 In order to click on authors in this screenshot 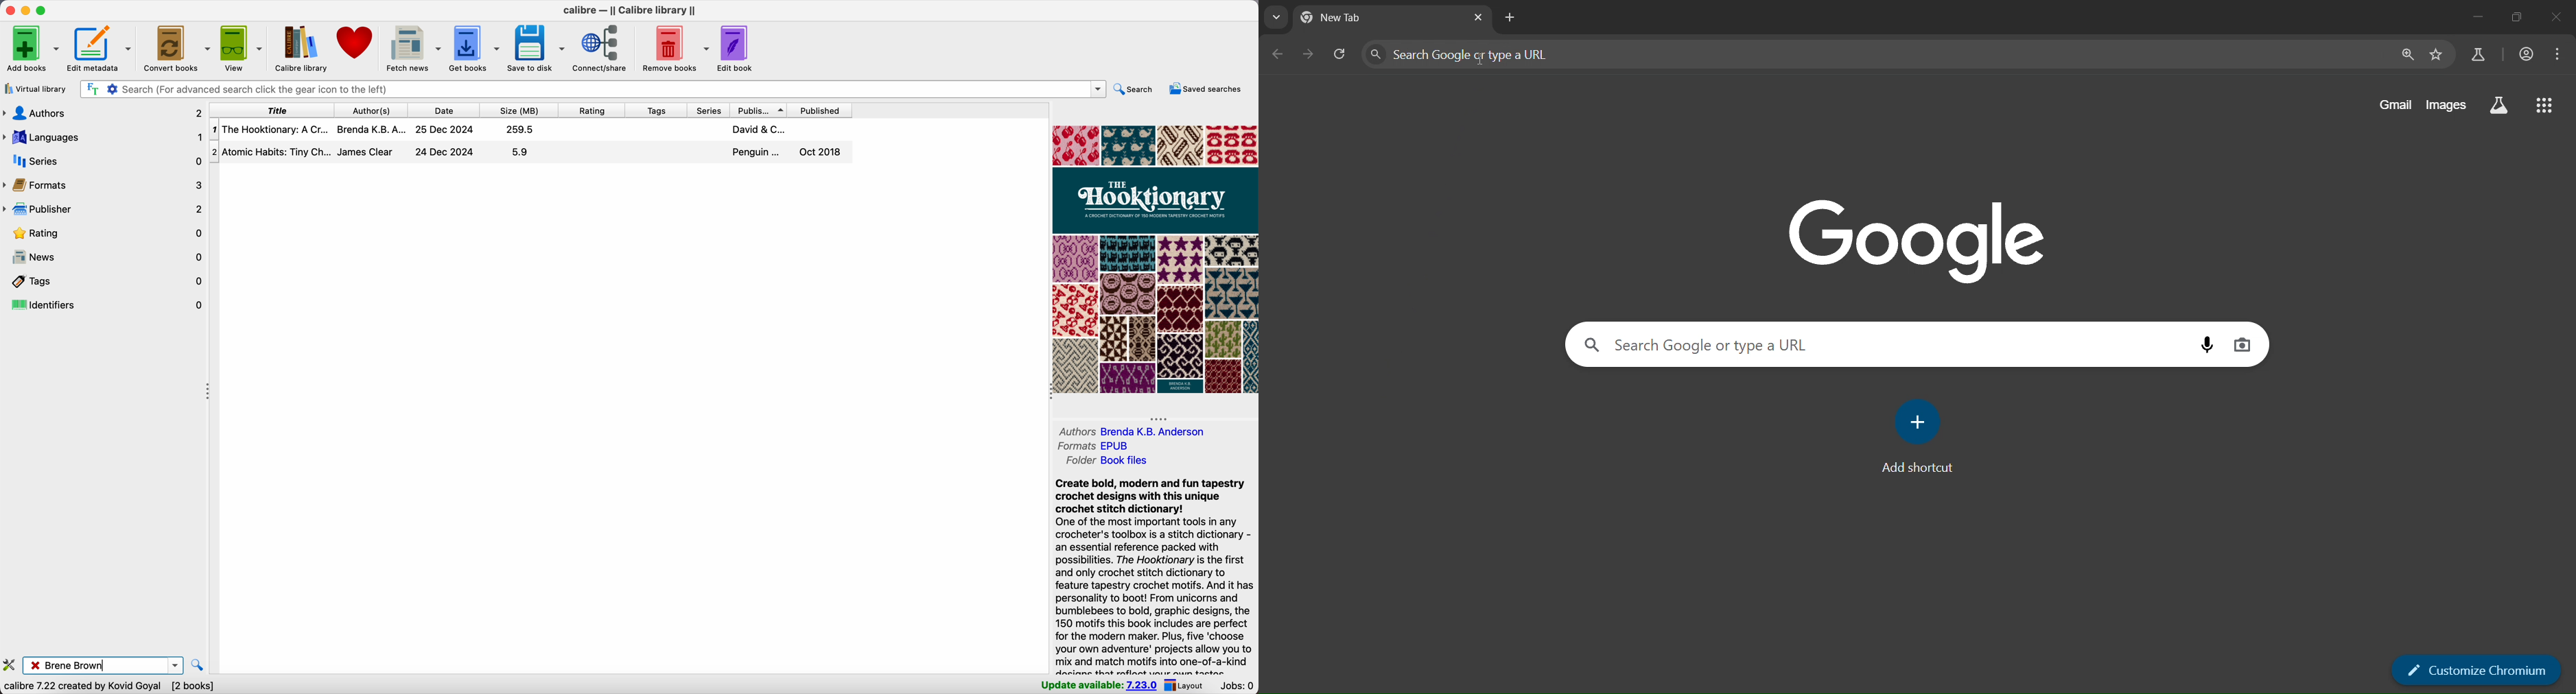, I will do `click(102, 112)`.